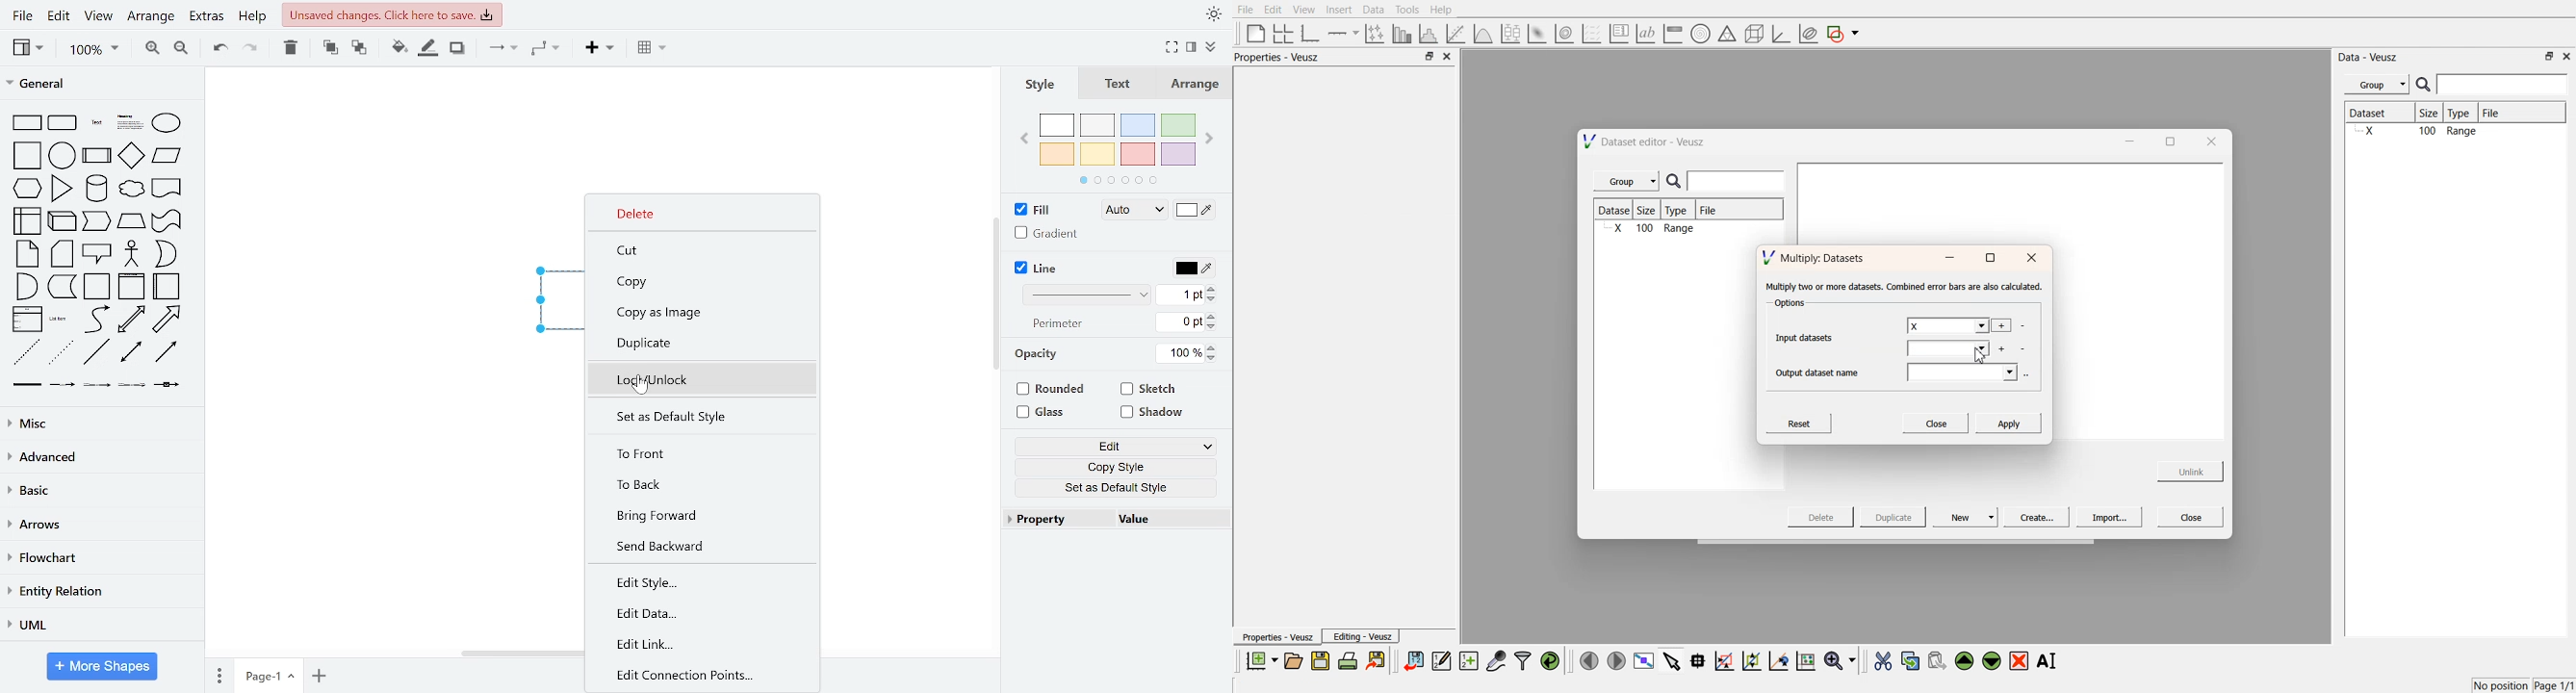 The height and width of the screenshot is (700, 2576). Describe the element at coordinates (1374, 33) in the screenshot. I see `plot points with non-orthogonal axes` at that location.